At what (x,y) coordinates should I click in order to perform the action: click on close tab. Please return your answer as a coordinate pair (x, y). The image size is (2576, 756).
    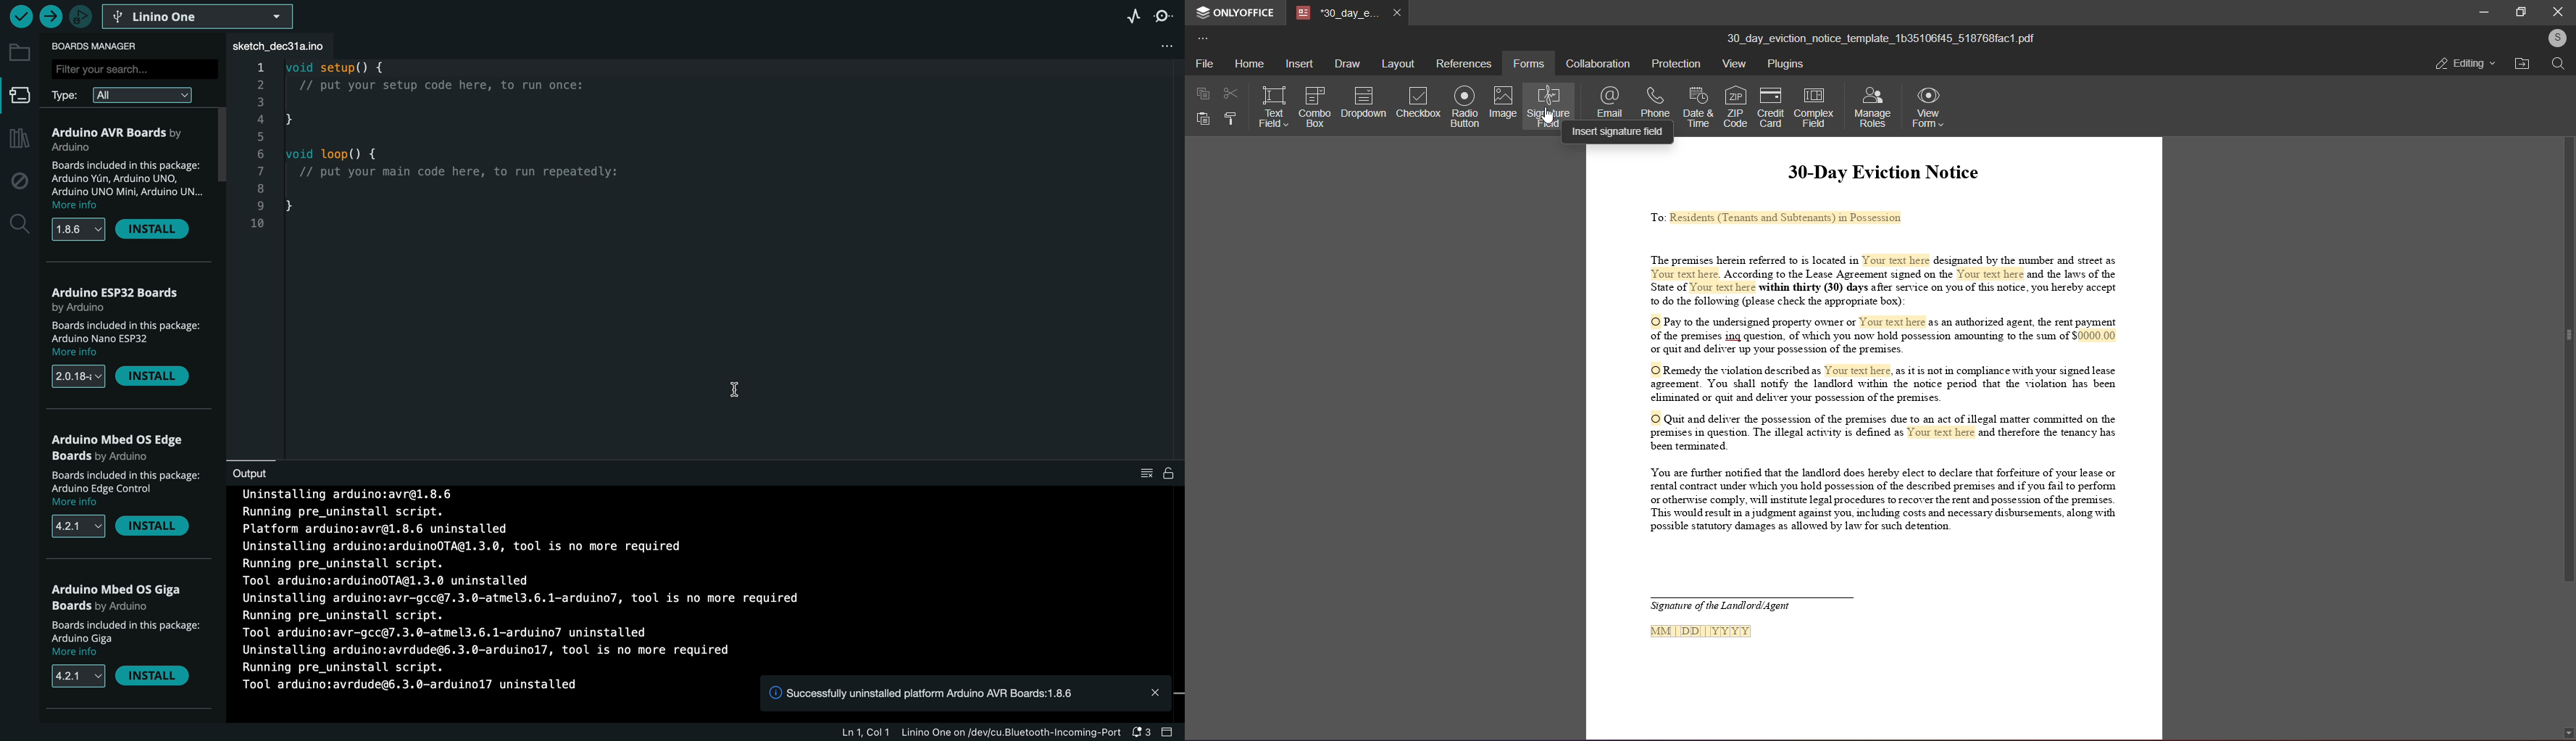
    Looking at the image, I should click on (1399, 14).